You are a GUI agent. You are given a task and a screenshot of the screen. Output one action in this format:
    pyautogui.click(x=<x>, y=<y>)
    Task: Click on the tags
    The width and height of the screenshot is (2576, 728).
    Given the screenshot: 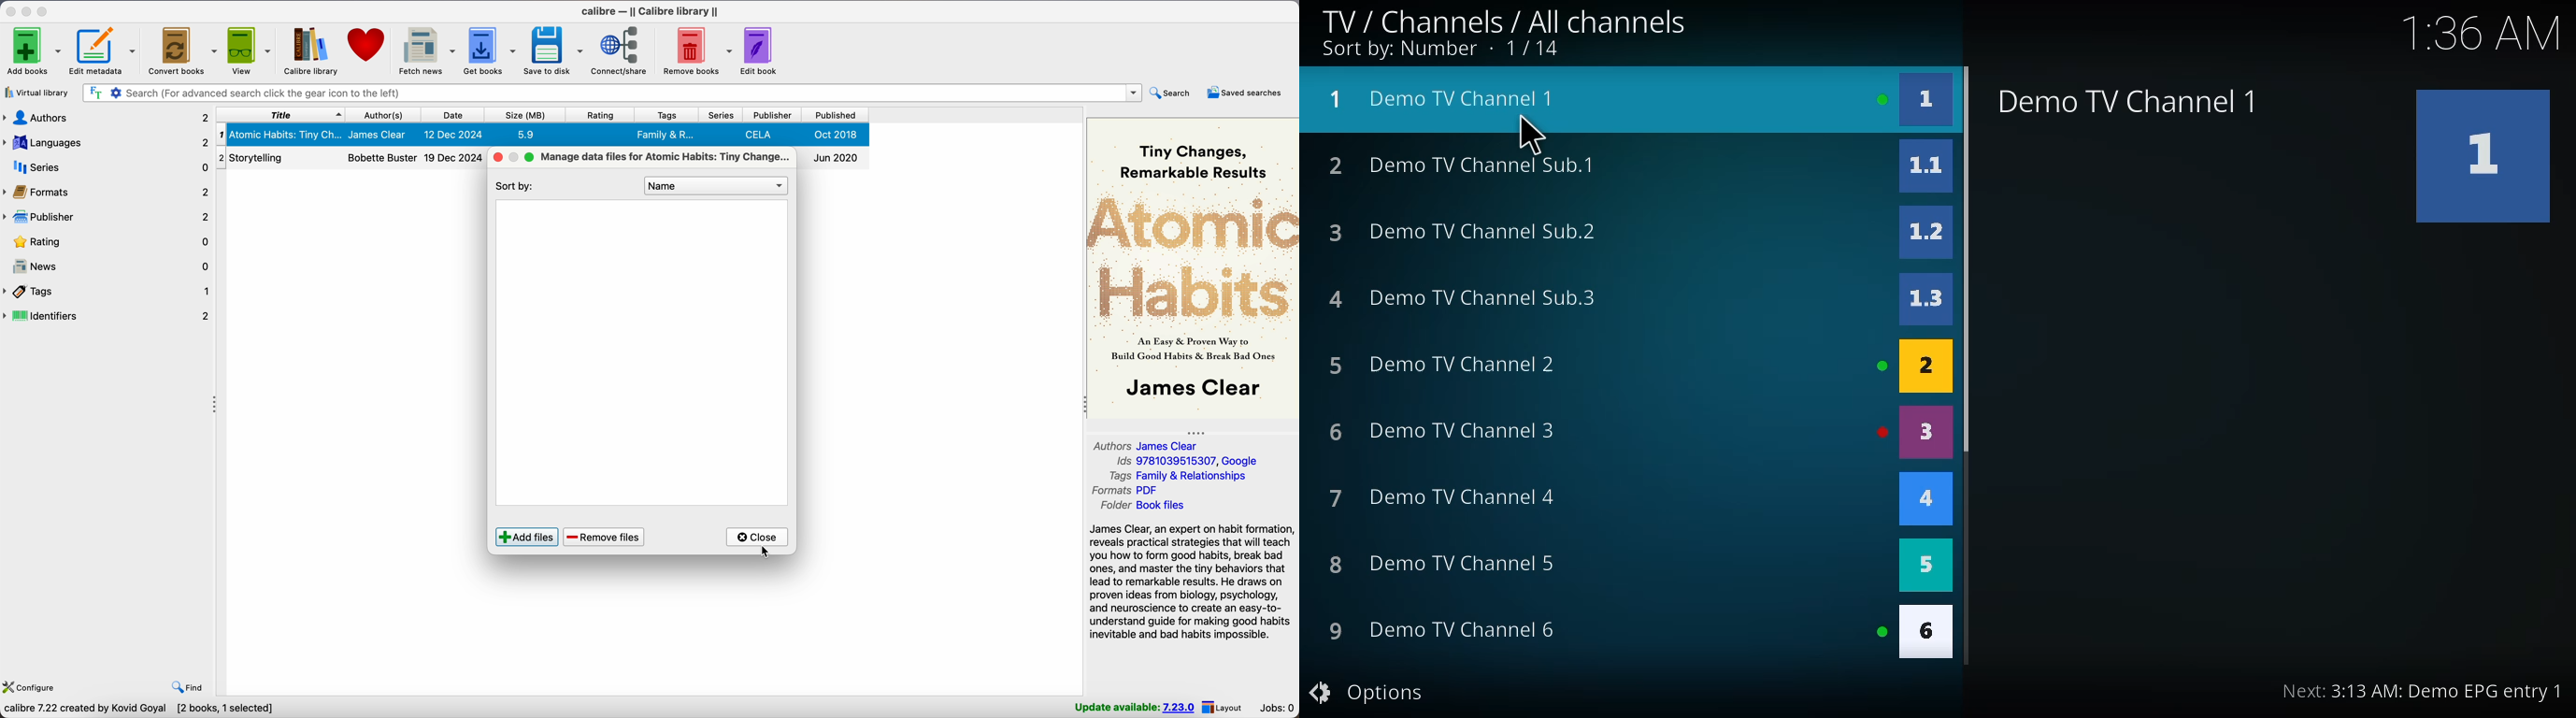 What is the action you would take?
    pyautogui.click(x=108, y=291)
    